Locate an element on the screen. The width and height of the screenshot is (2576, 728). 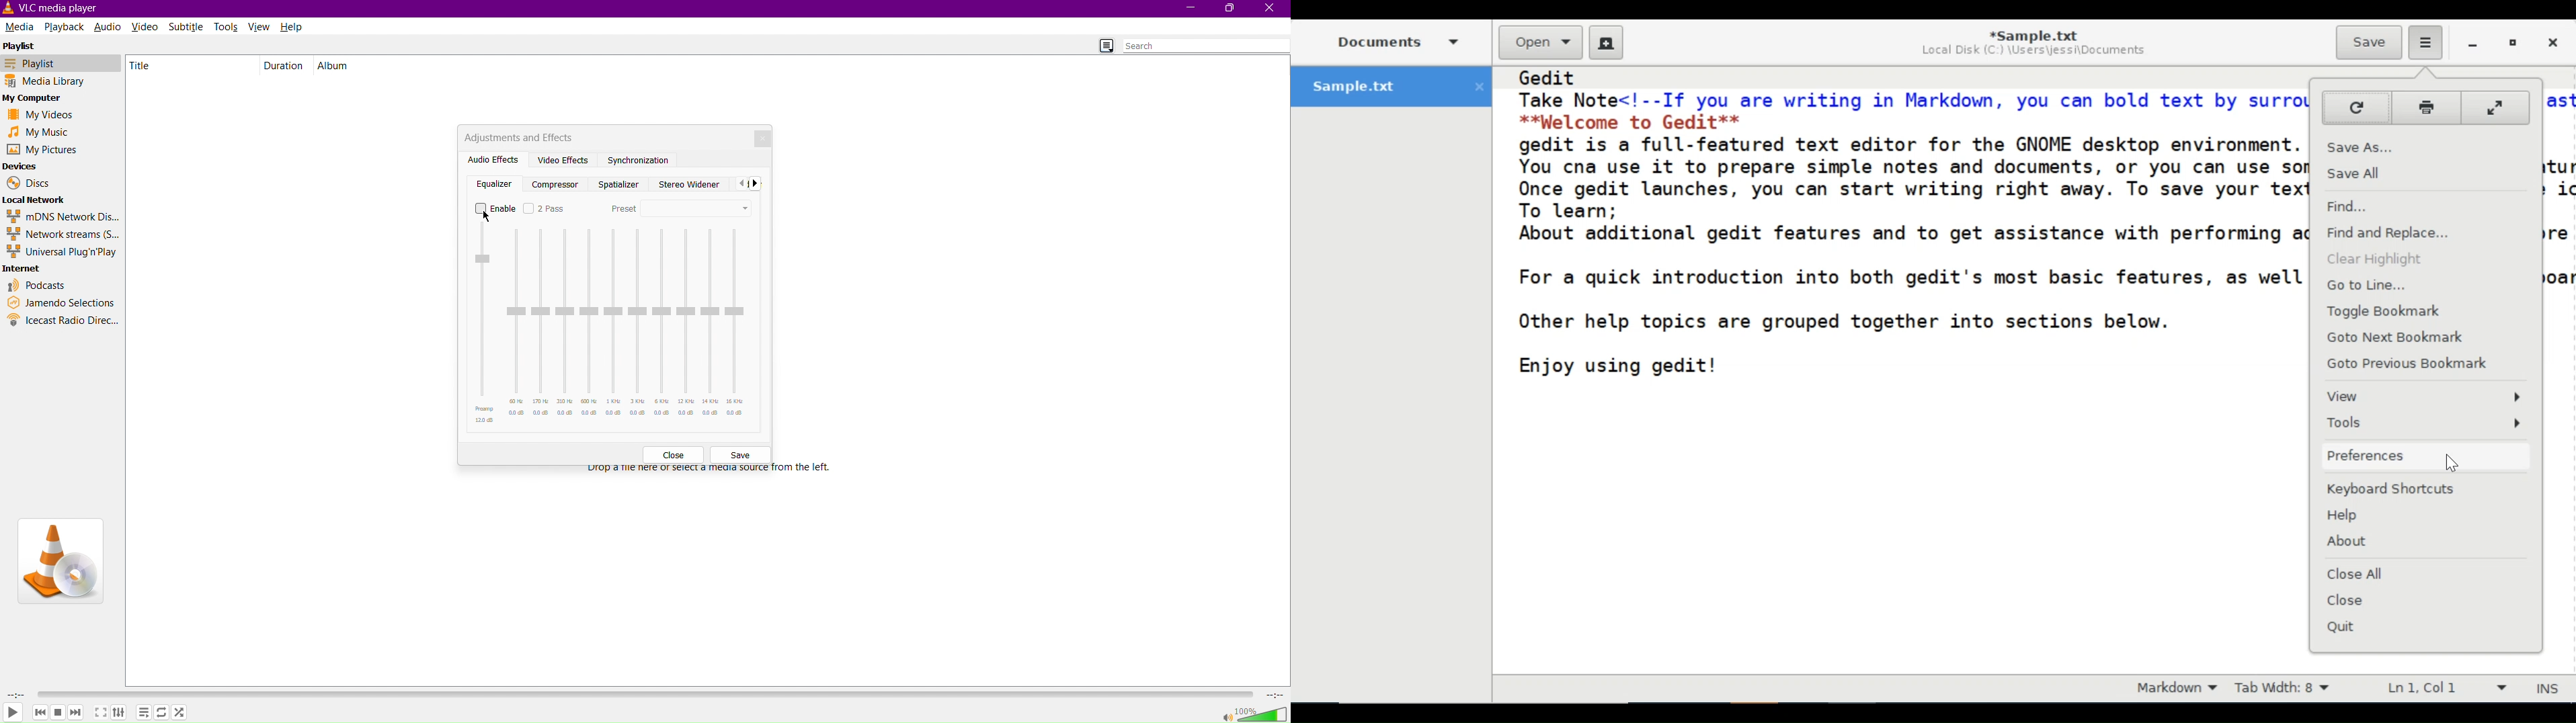
Documents is located at coordinates (1396, 42).